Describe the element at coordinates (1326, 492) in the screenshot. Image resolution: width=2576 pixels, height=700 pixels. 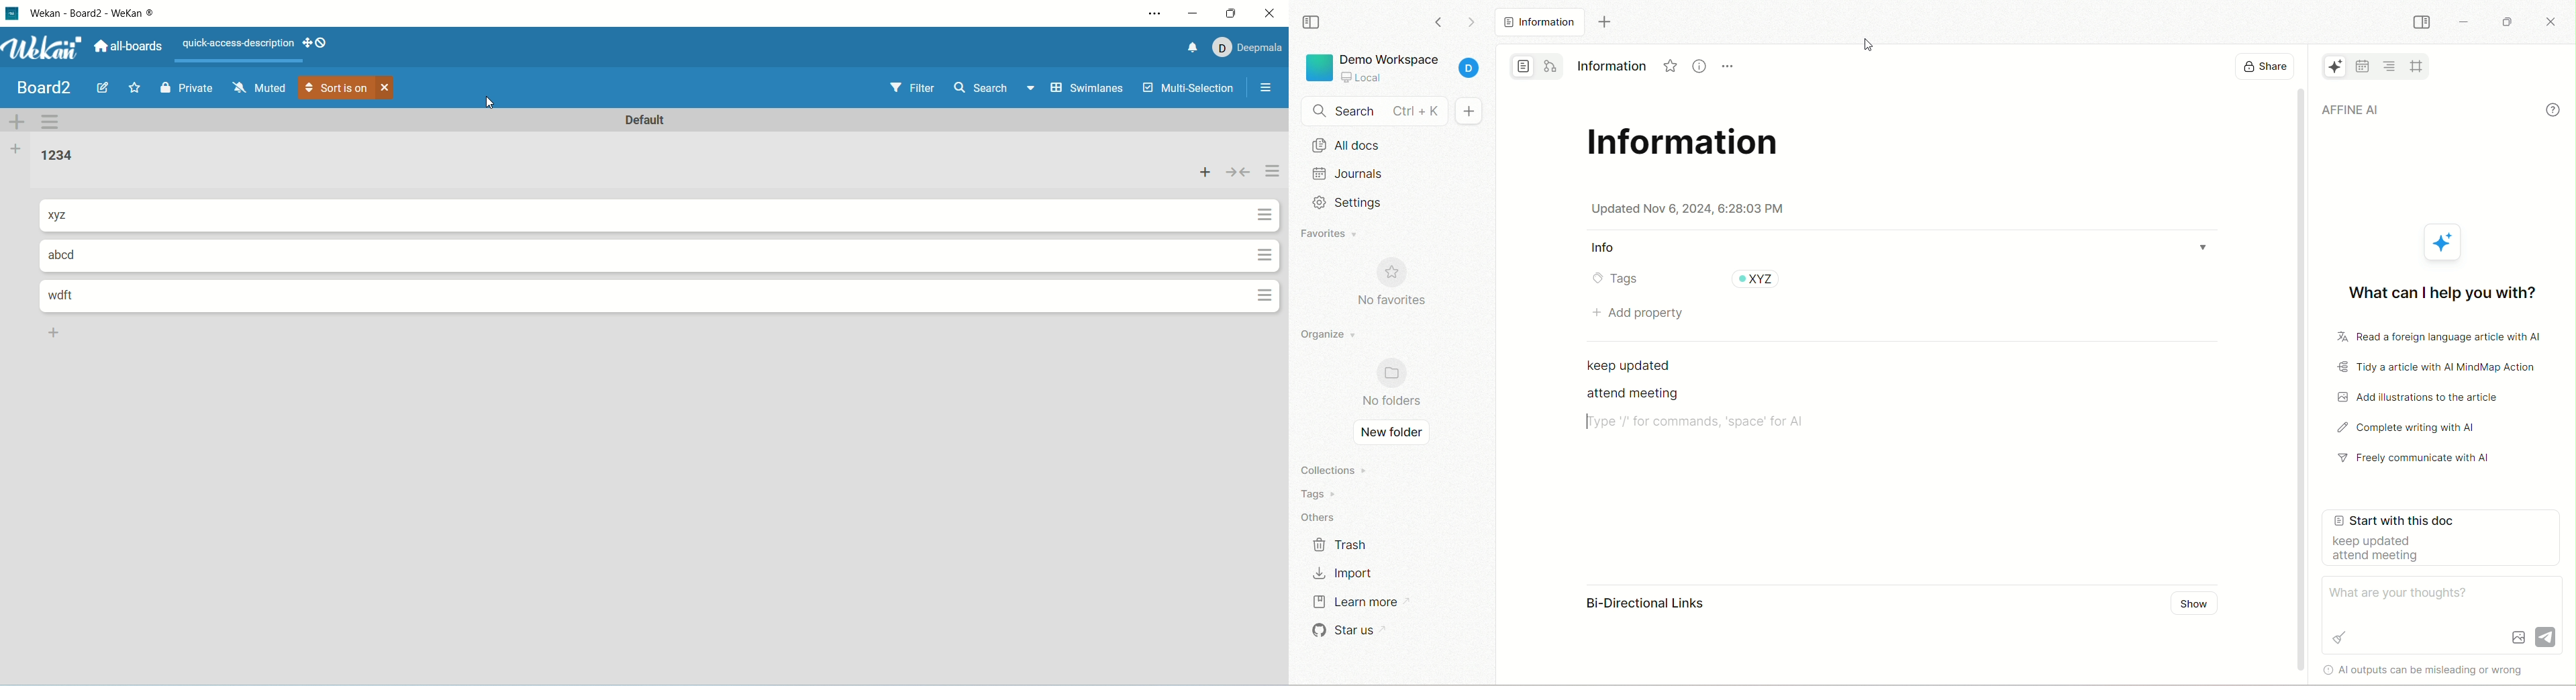
I see `tags` at that location.